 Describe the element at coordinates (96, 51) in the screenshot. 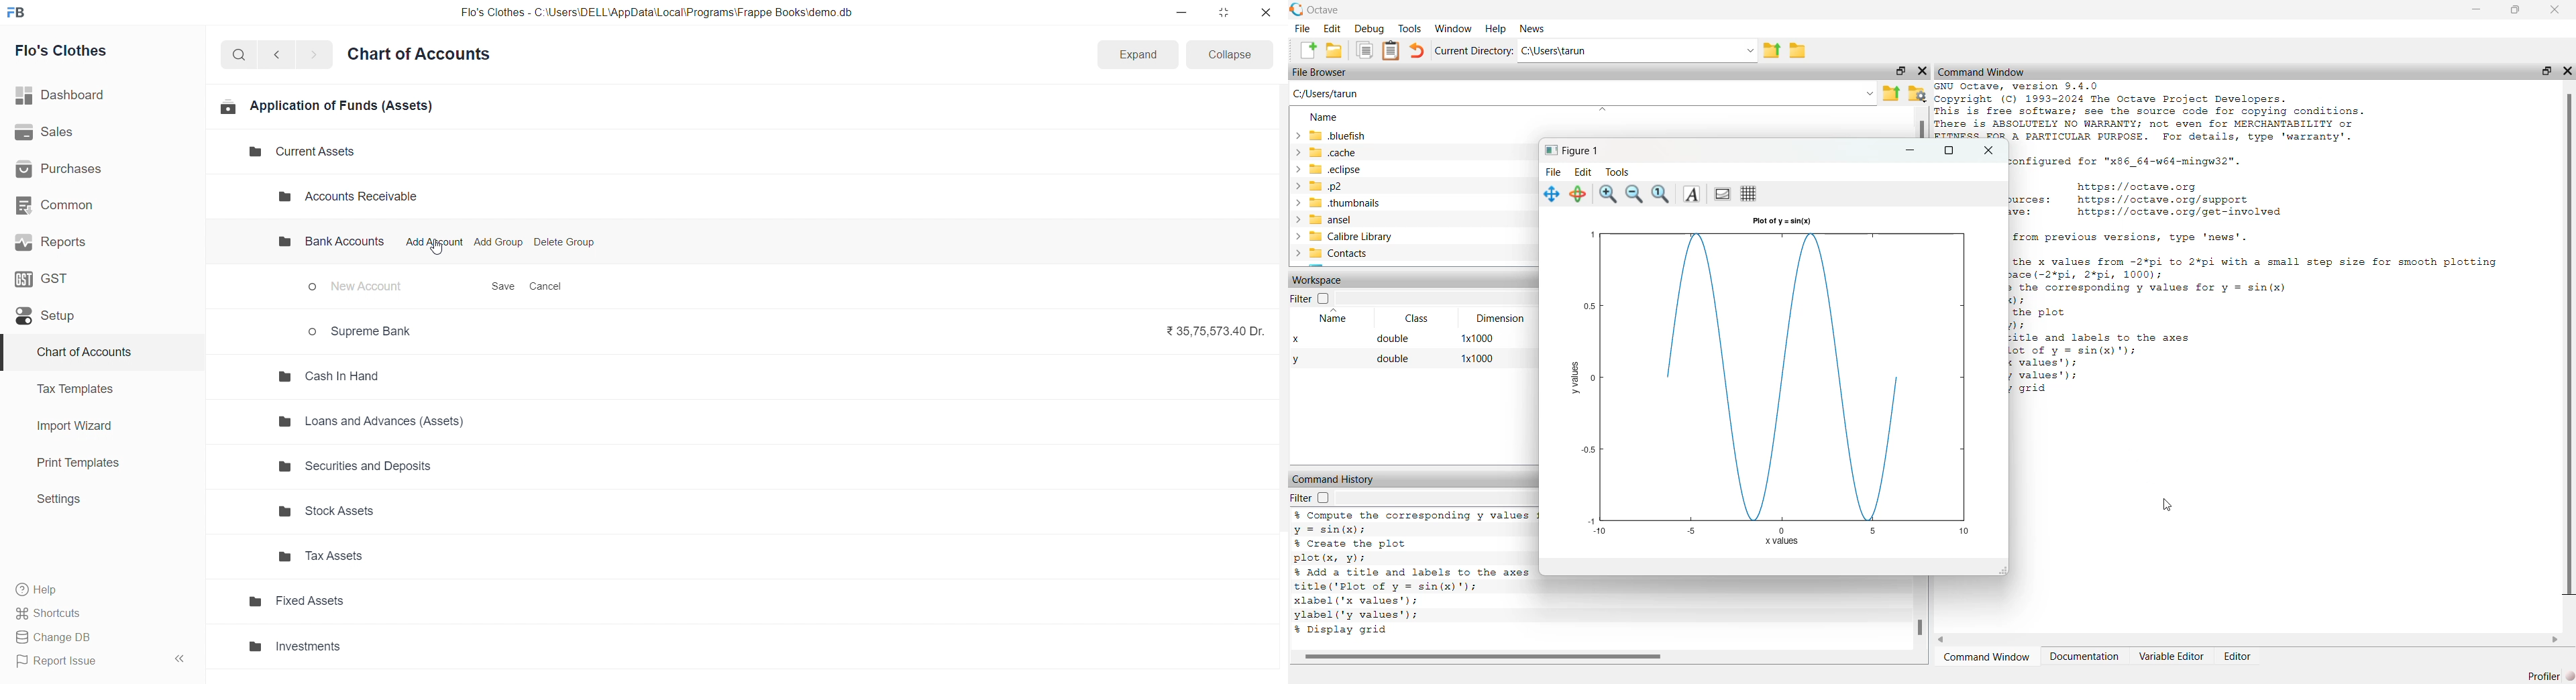

I see `Flo's Clothes` at that location.